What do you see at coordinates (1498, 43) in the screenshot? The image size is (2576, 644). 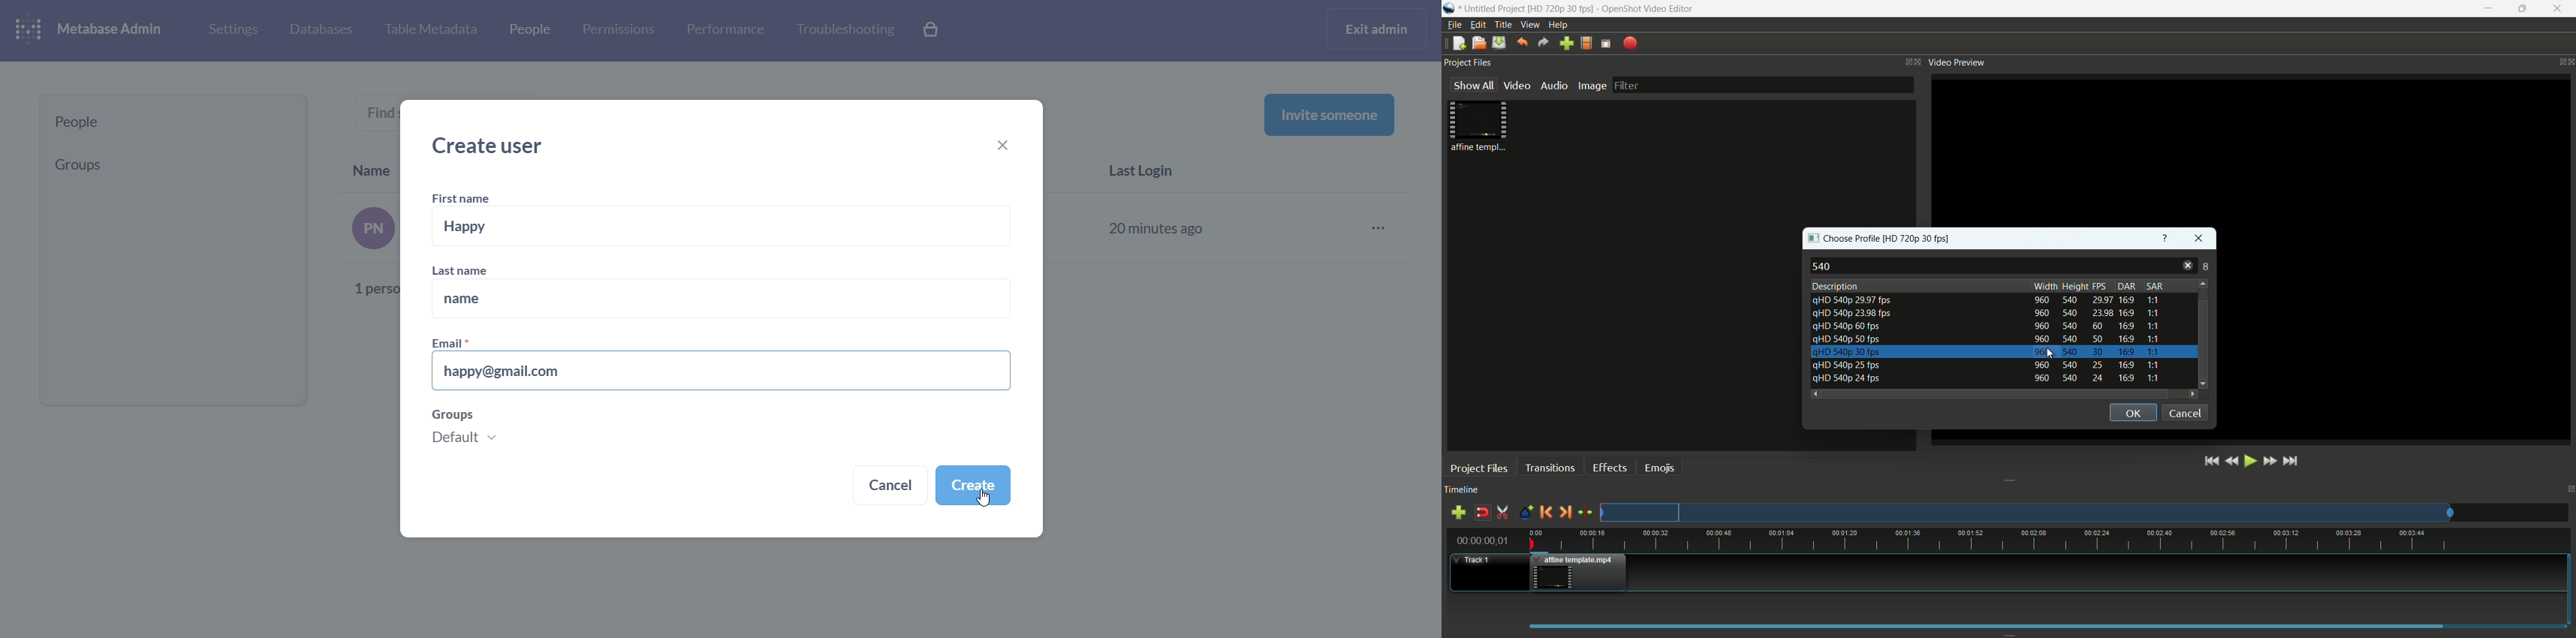 I see `save files` at bounding box center [1498, 43].